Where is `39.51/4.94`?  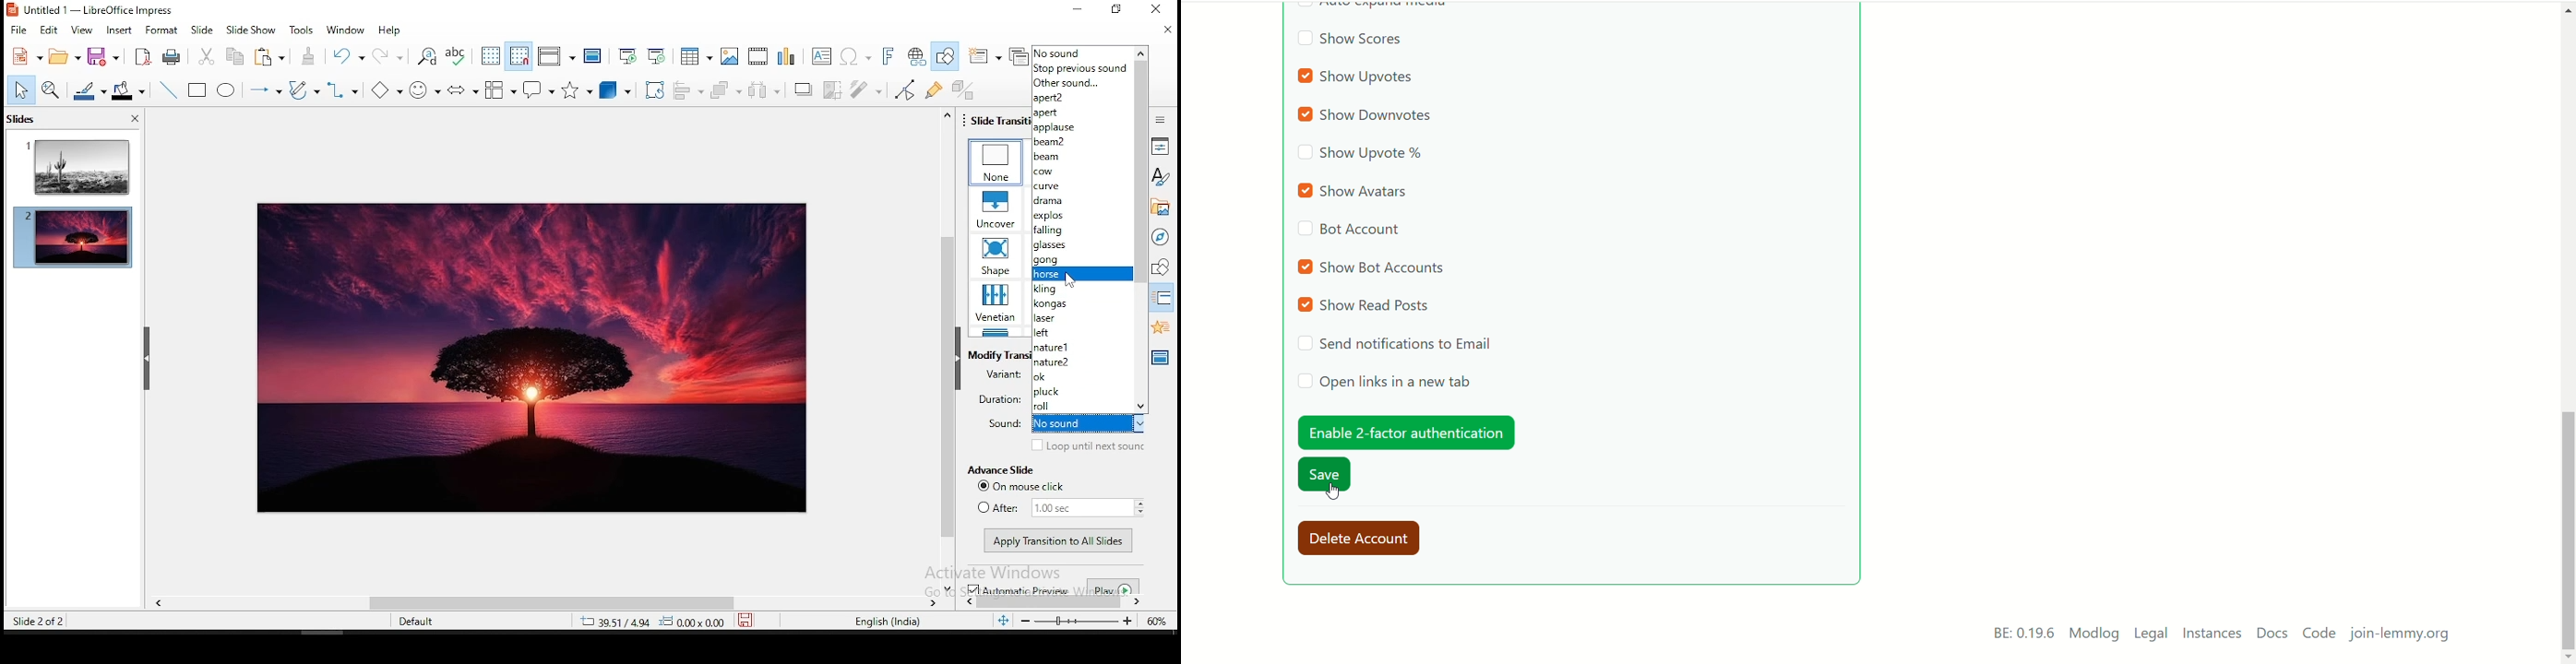 39.51/4.94 is located at coordinates (619, 623).